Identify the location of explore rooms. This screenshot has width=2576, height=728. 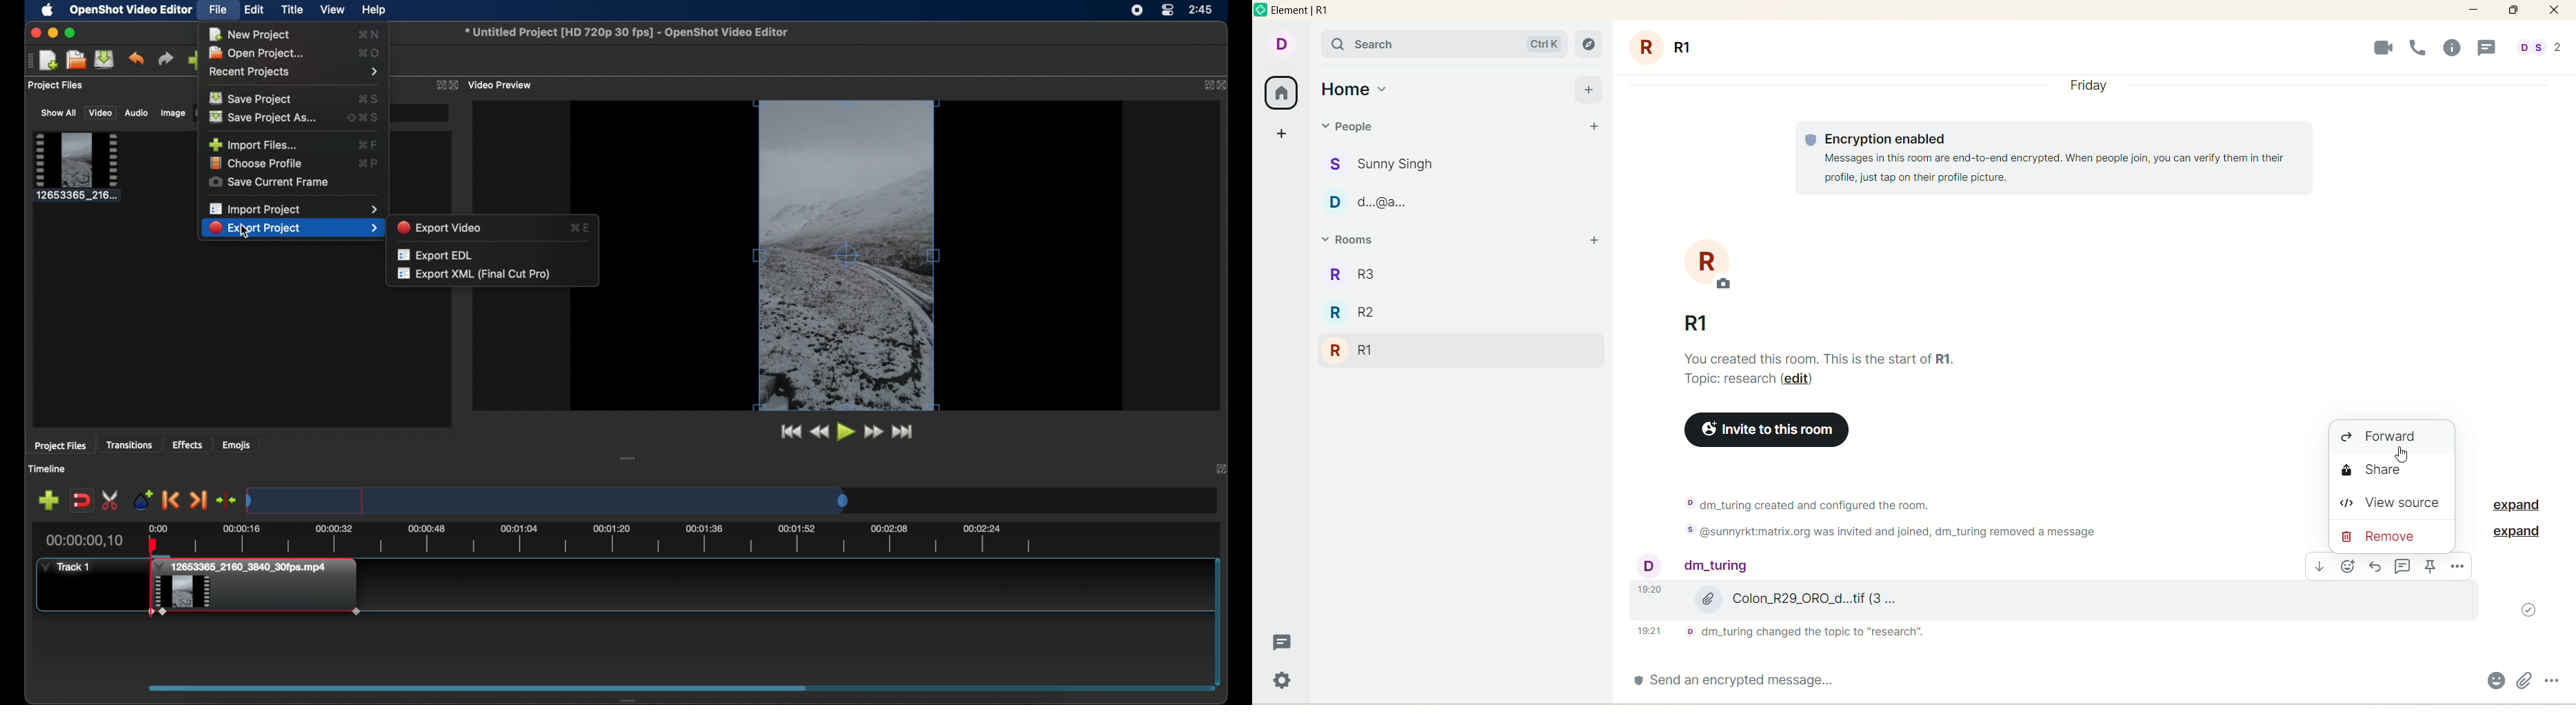
(1590, 46).